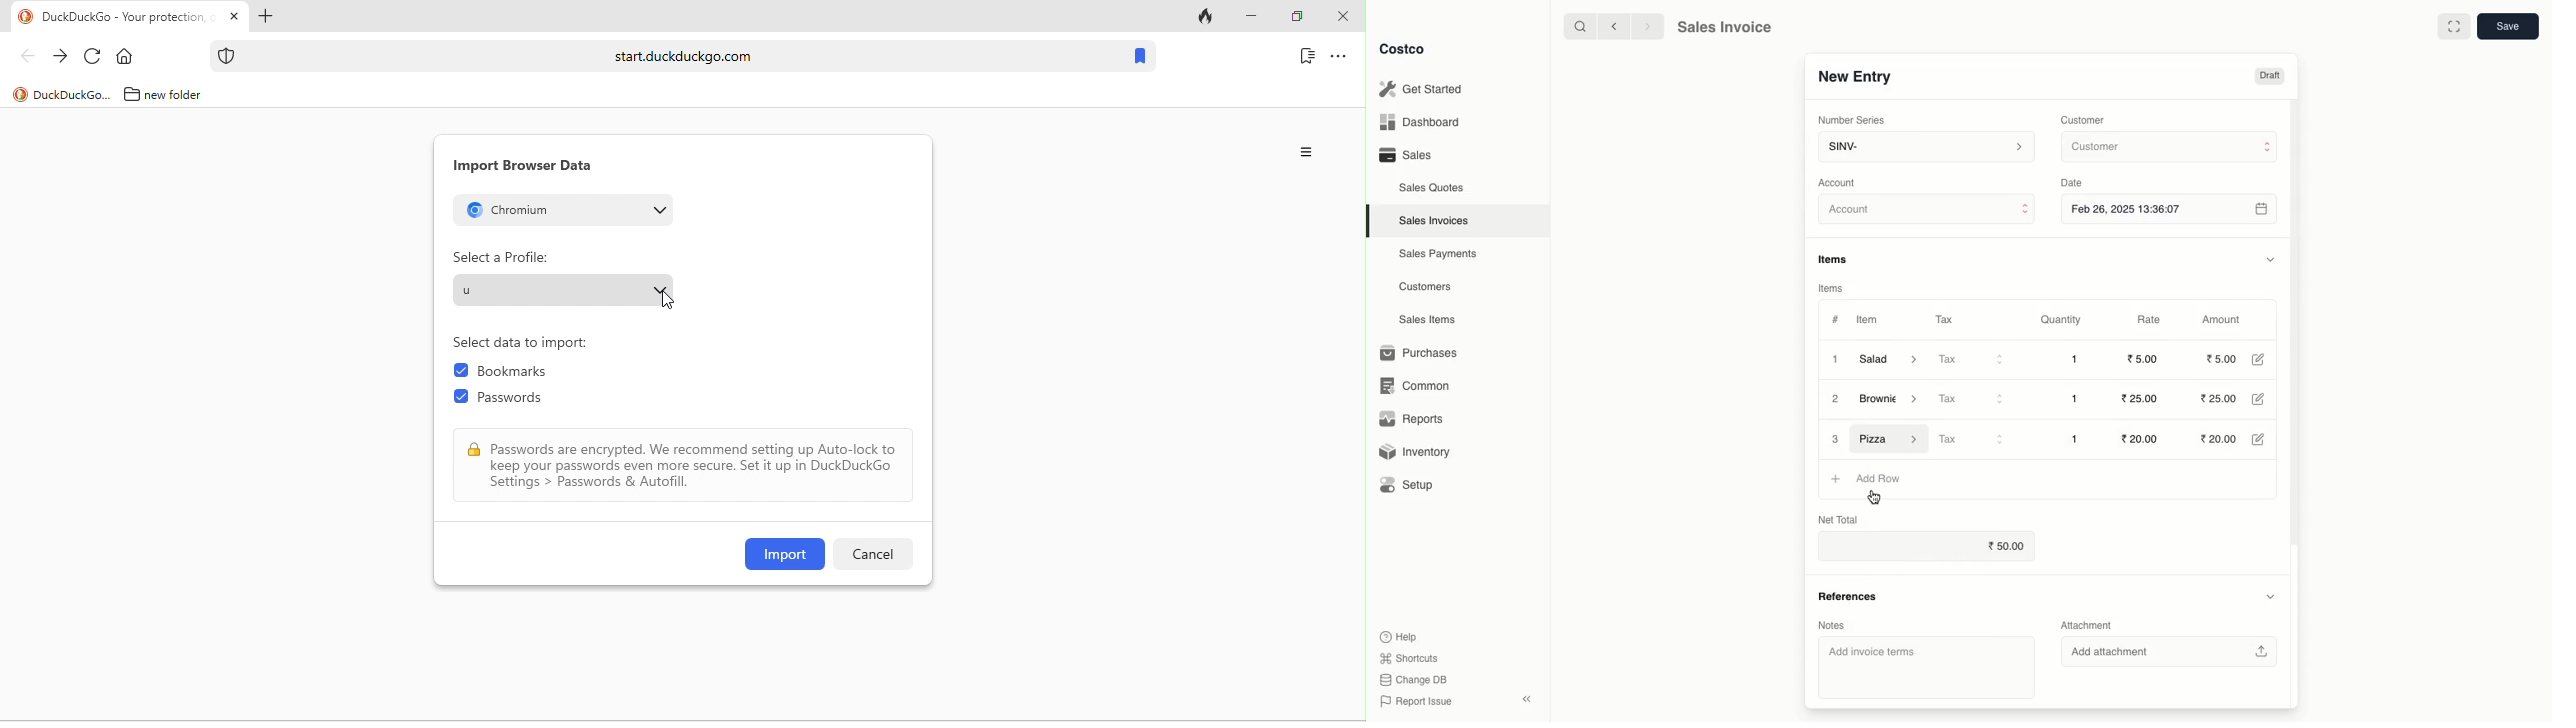 The height and width of the screenshot is (728, 2576). I want to click on new folder, so click(181, 94).